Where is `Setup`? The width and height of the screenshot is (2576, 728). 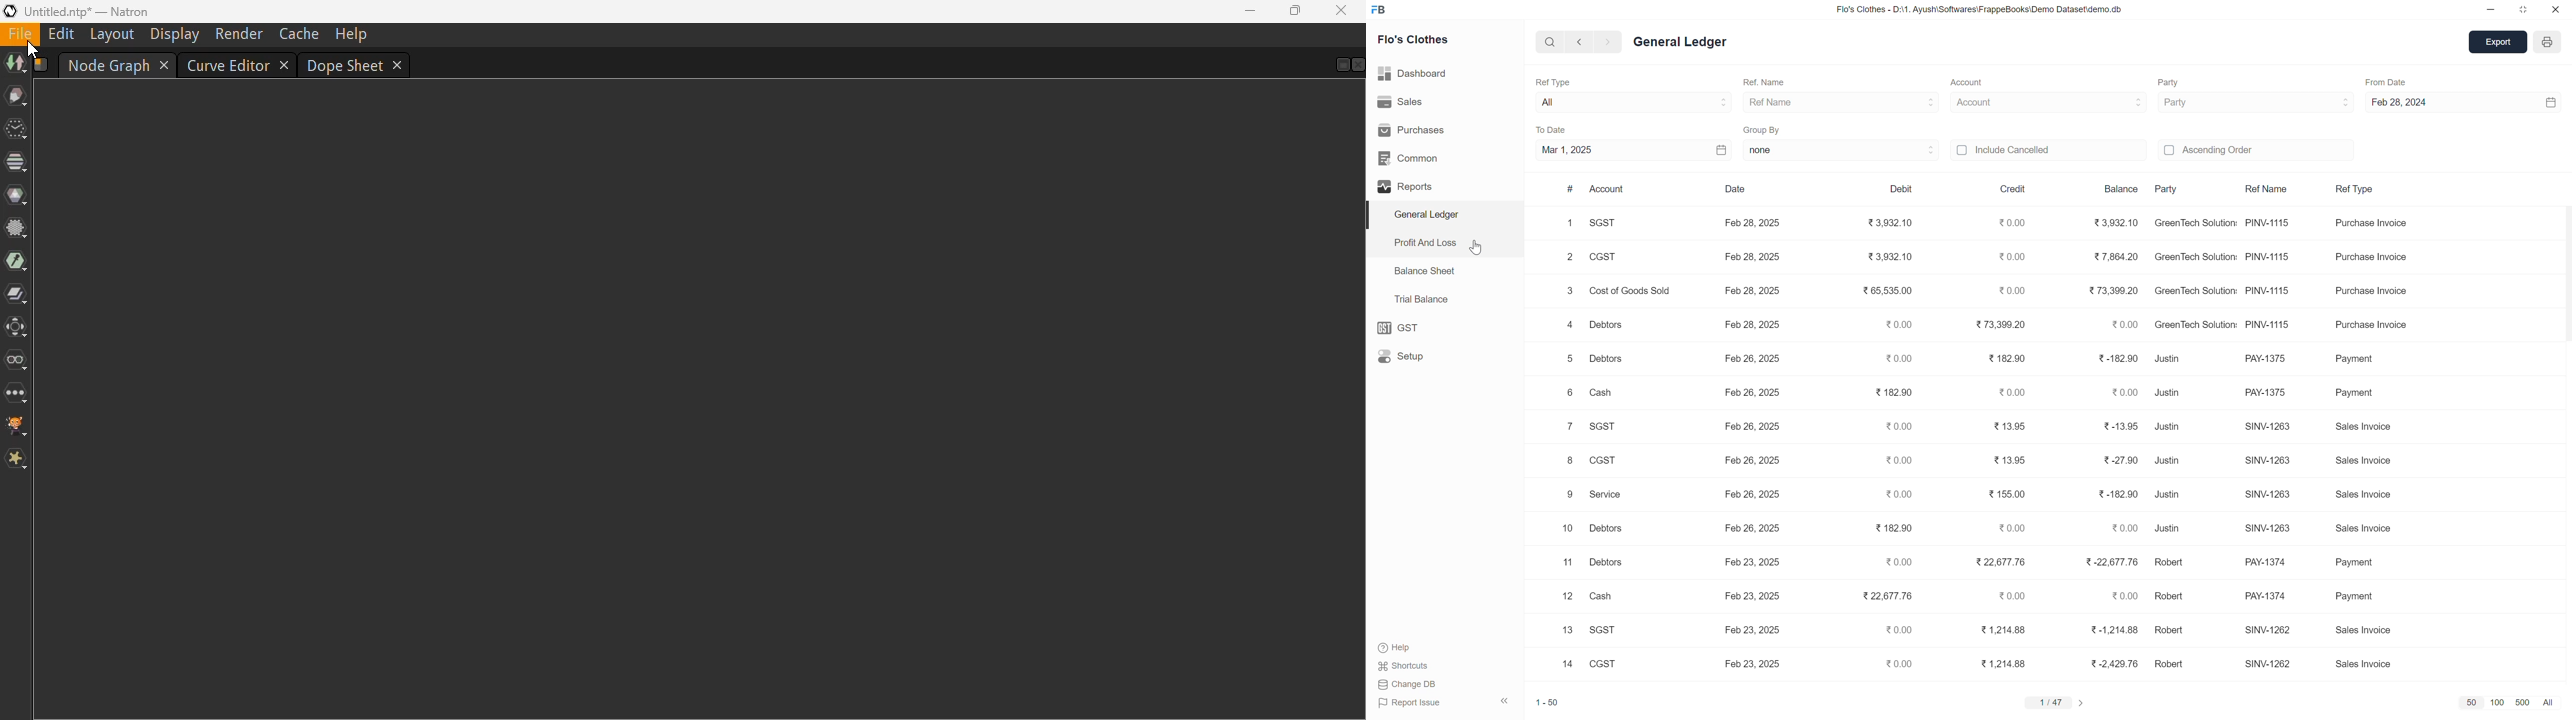 Setup is located at coordinates (1407, 354).